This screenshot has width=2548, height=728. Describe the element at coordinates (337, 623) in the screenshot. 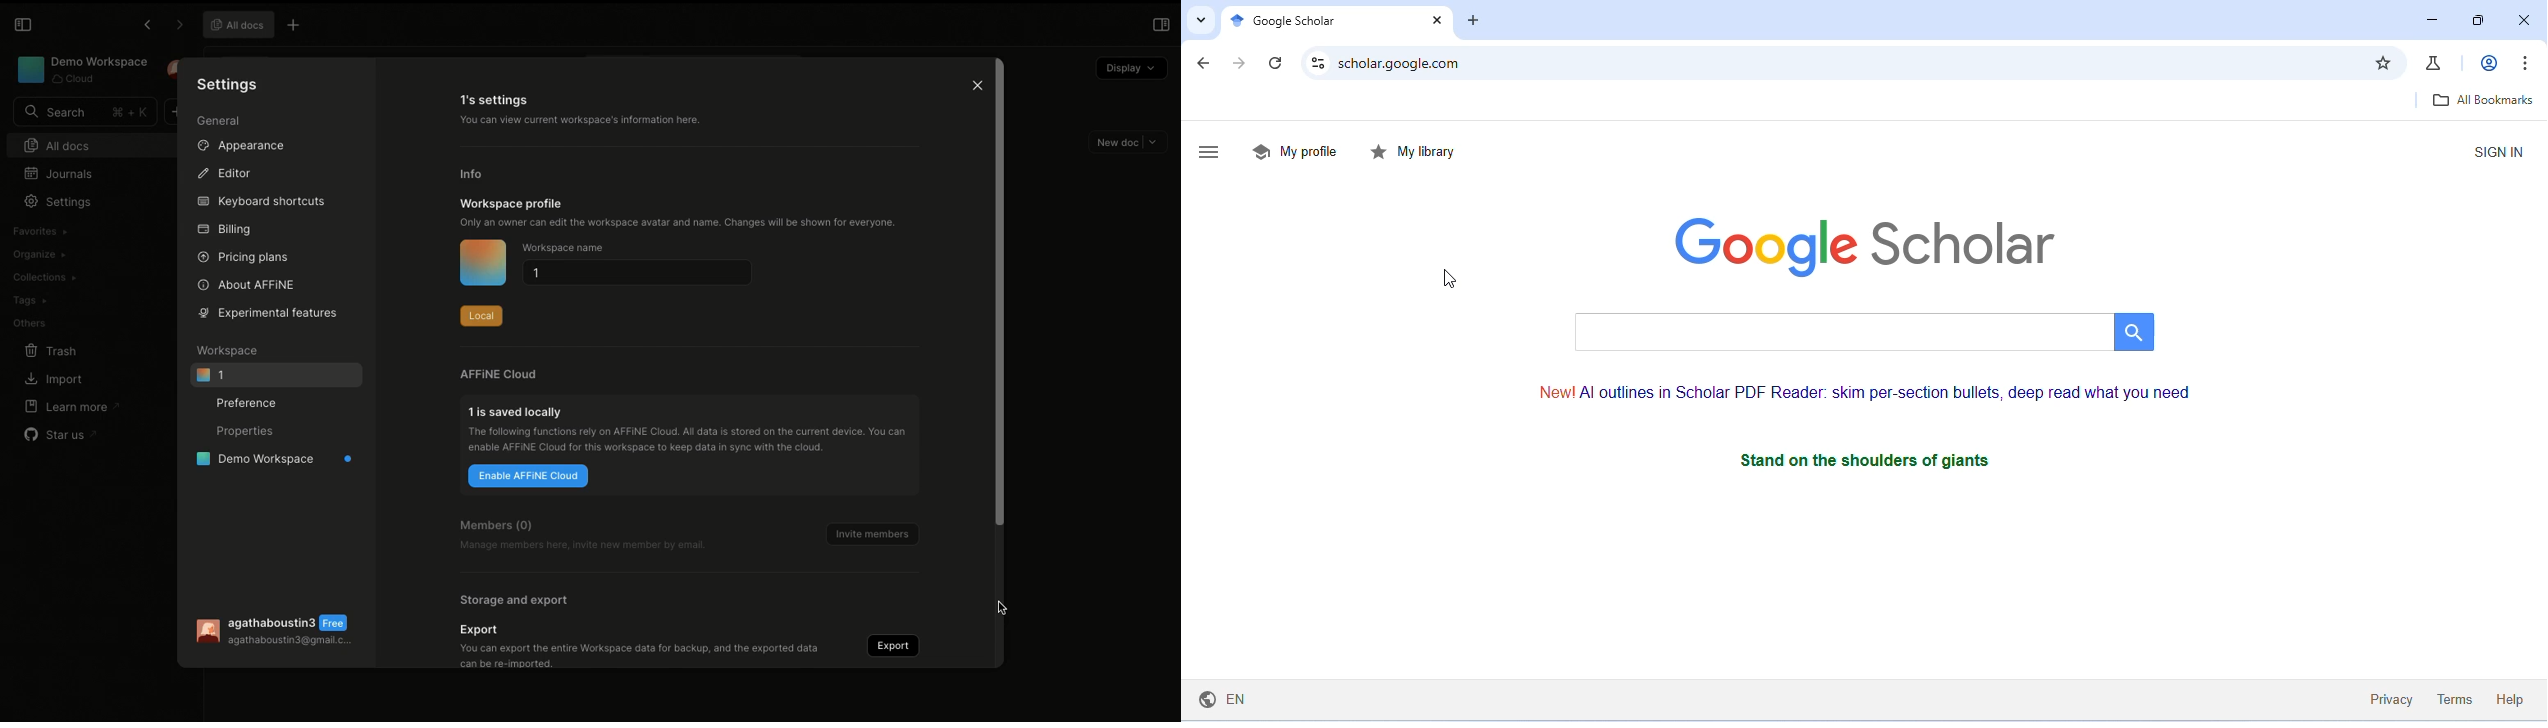

I see `Free` at that location.